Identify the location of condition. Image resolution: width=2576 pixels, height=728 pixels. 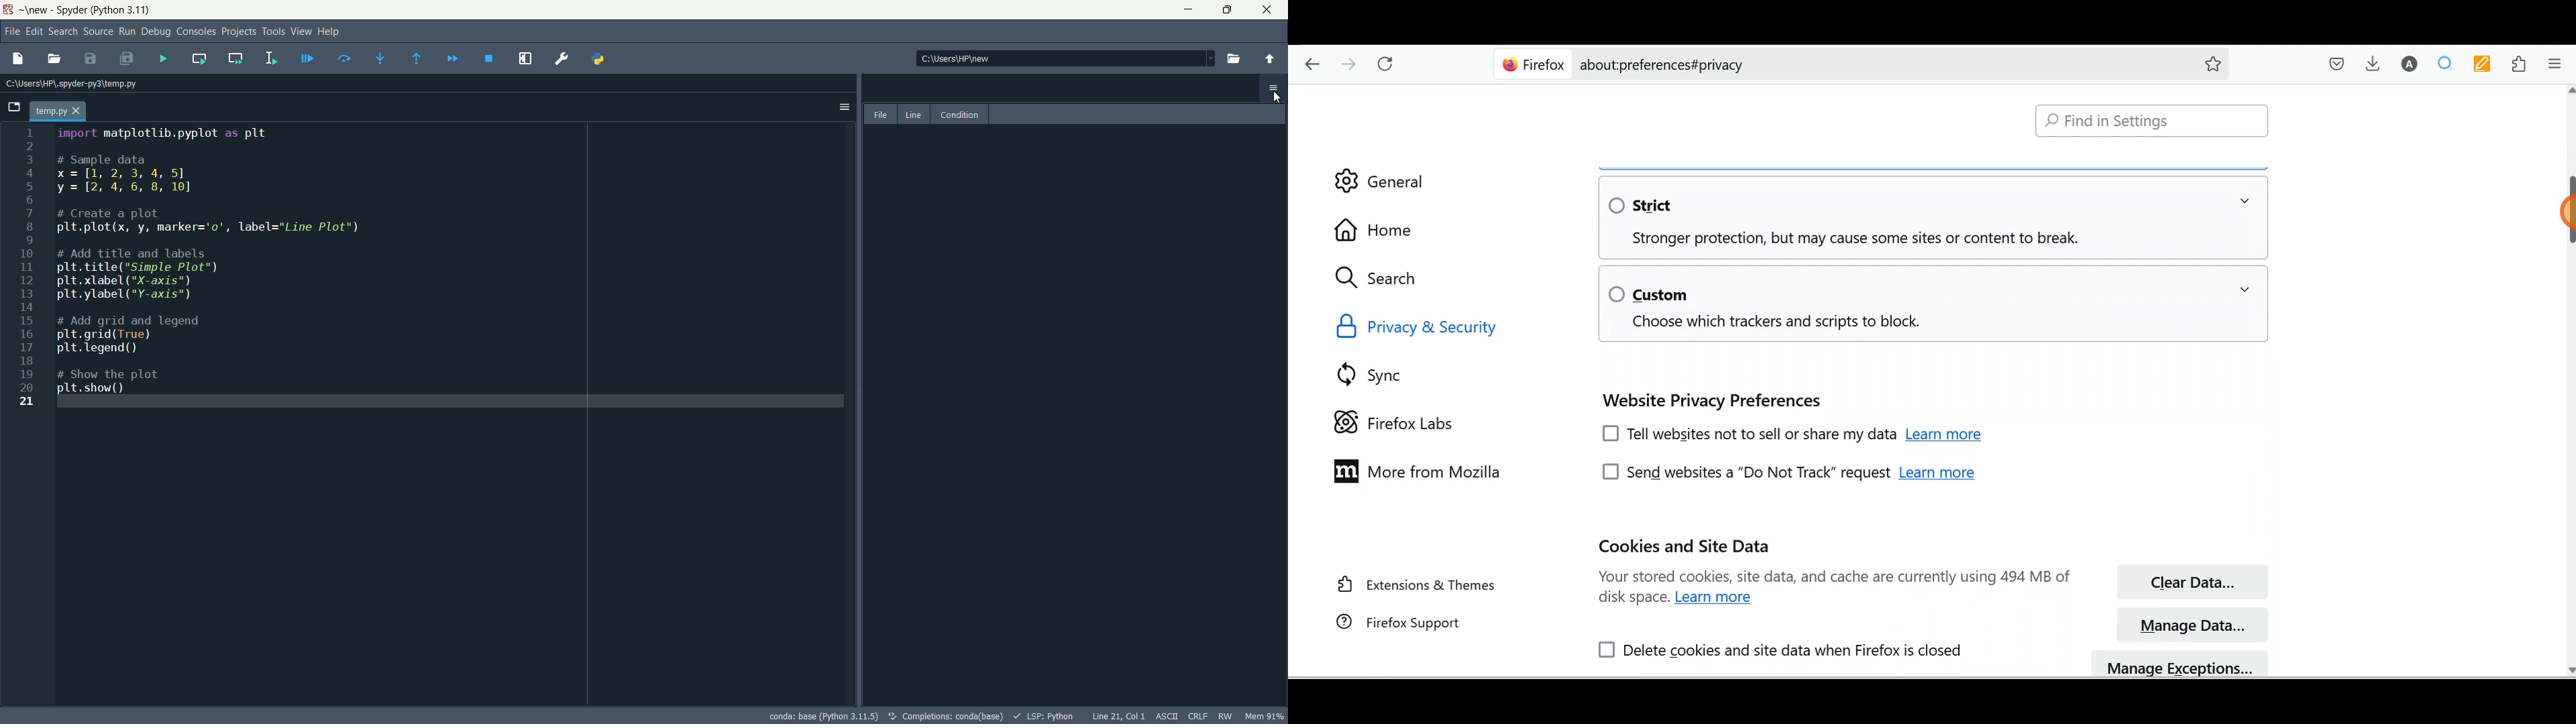
(963, 114).